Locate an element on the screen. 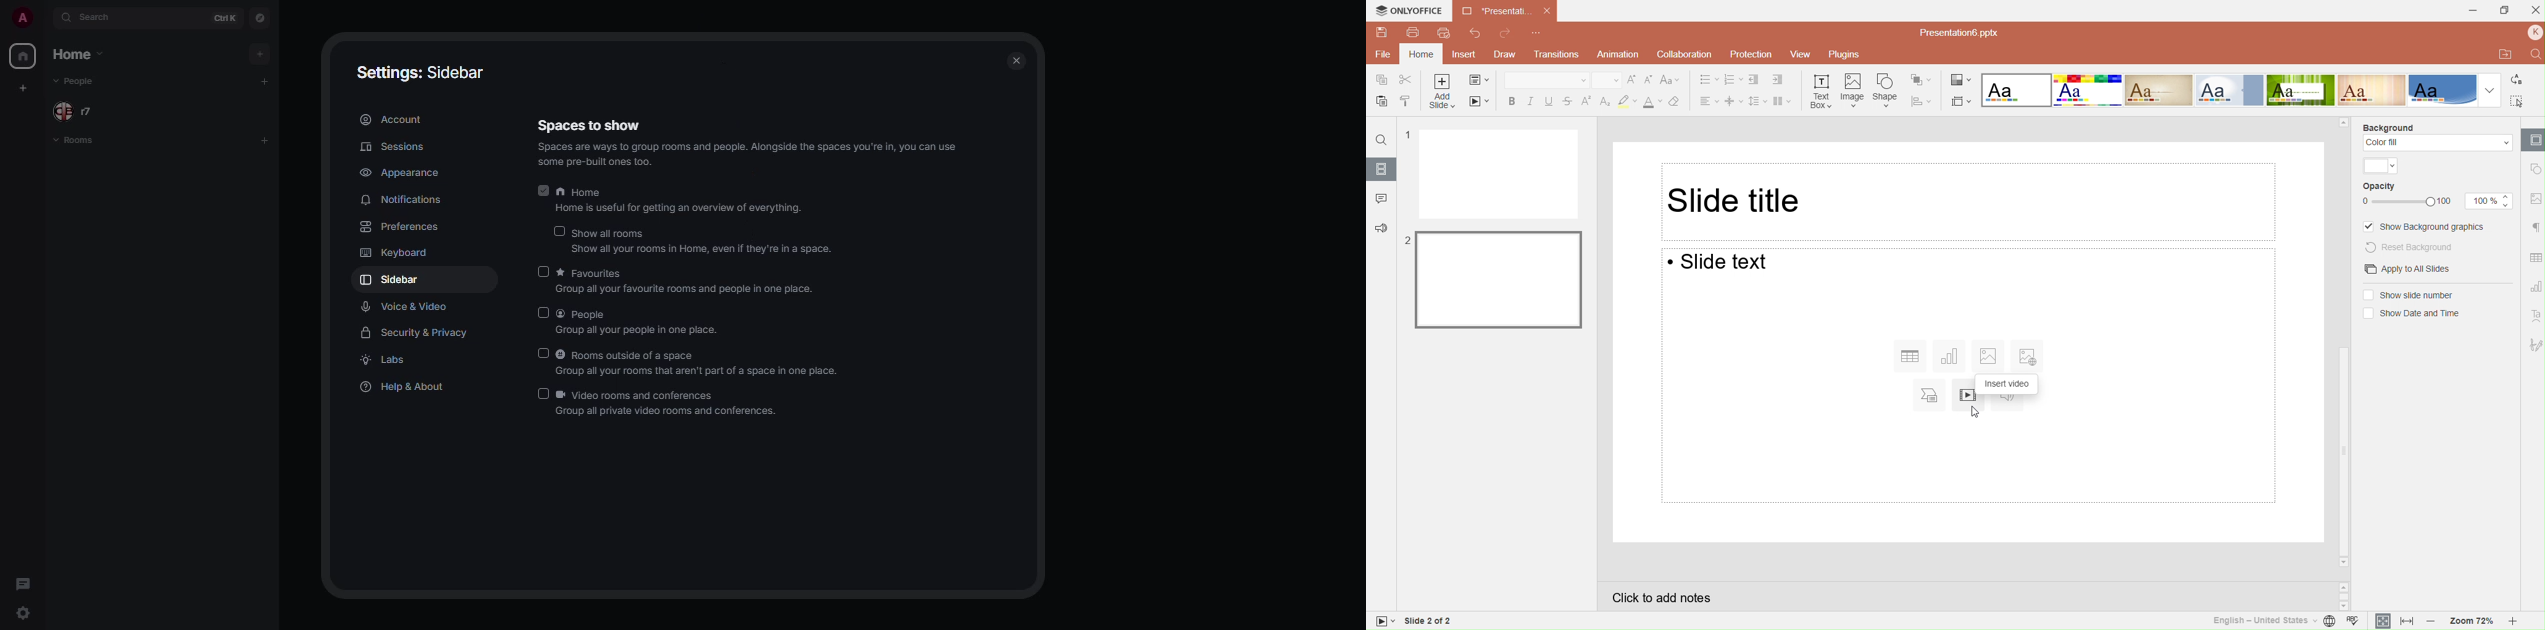  Insert SmartArt is located at coordinates (1927, 397).